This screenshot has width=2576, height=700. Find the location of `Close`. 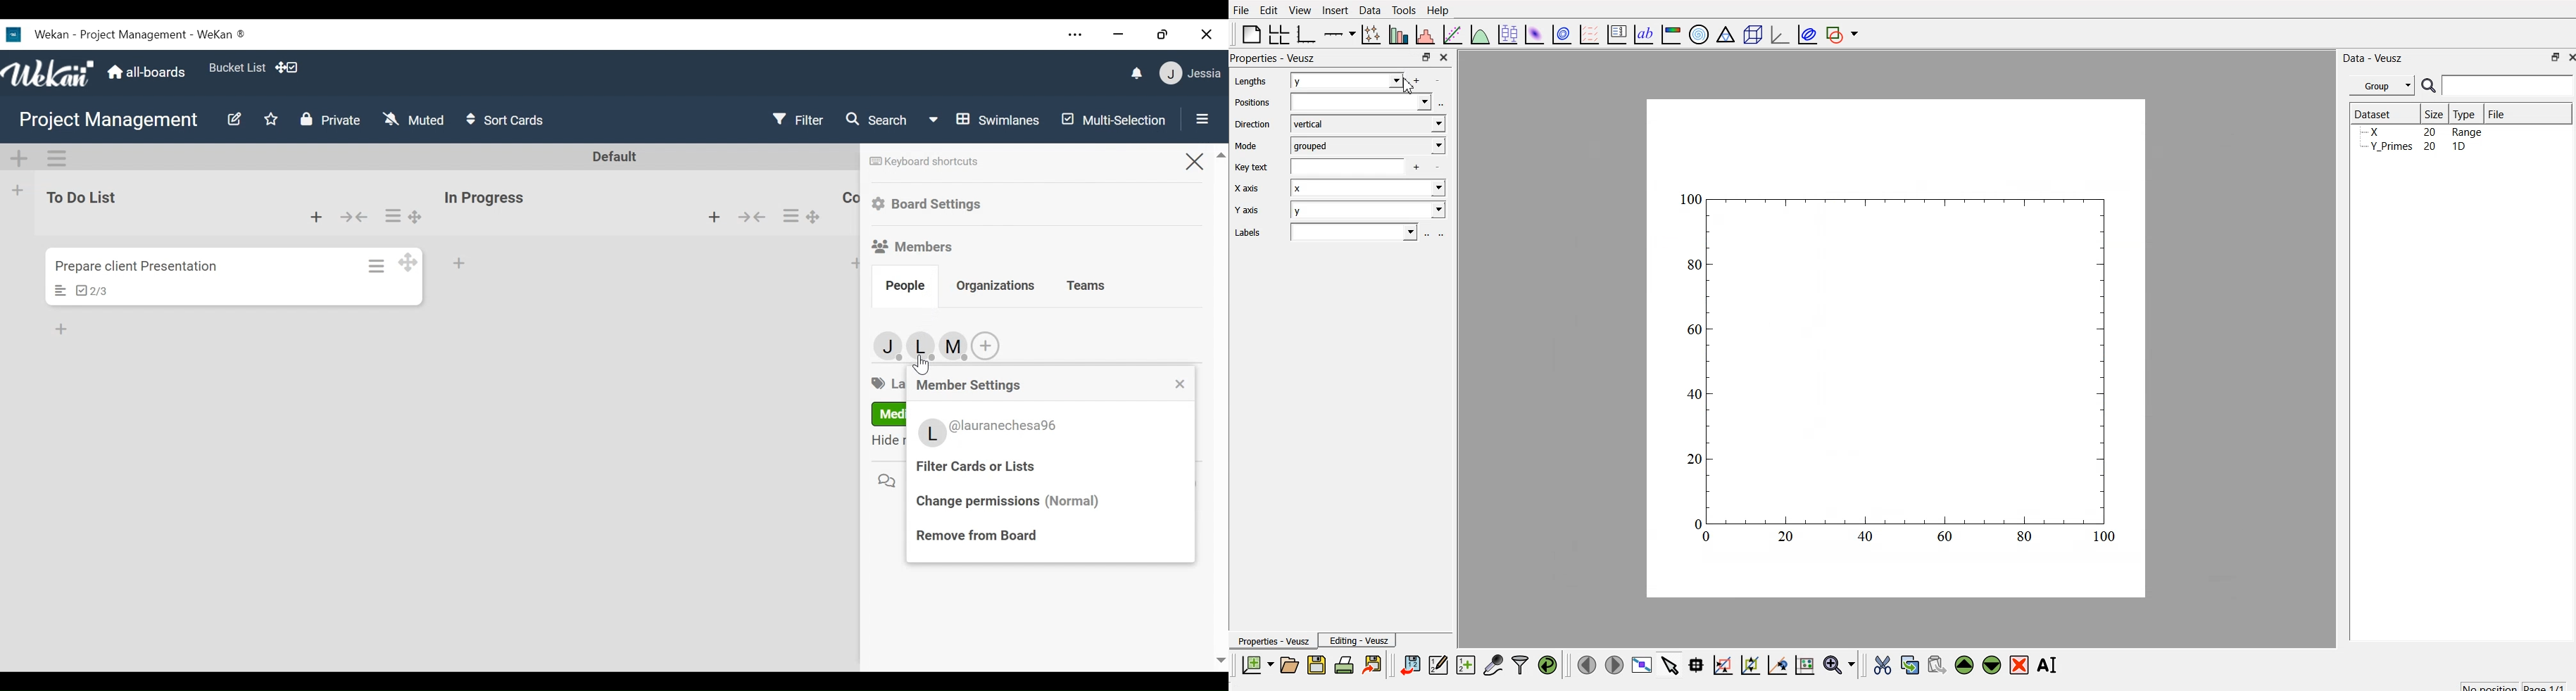

Close is located at coordinates (1207, 33).